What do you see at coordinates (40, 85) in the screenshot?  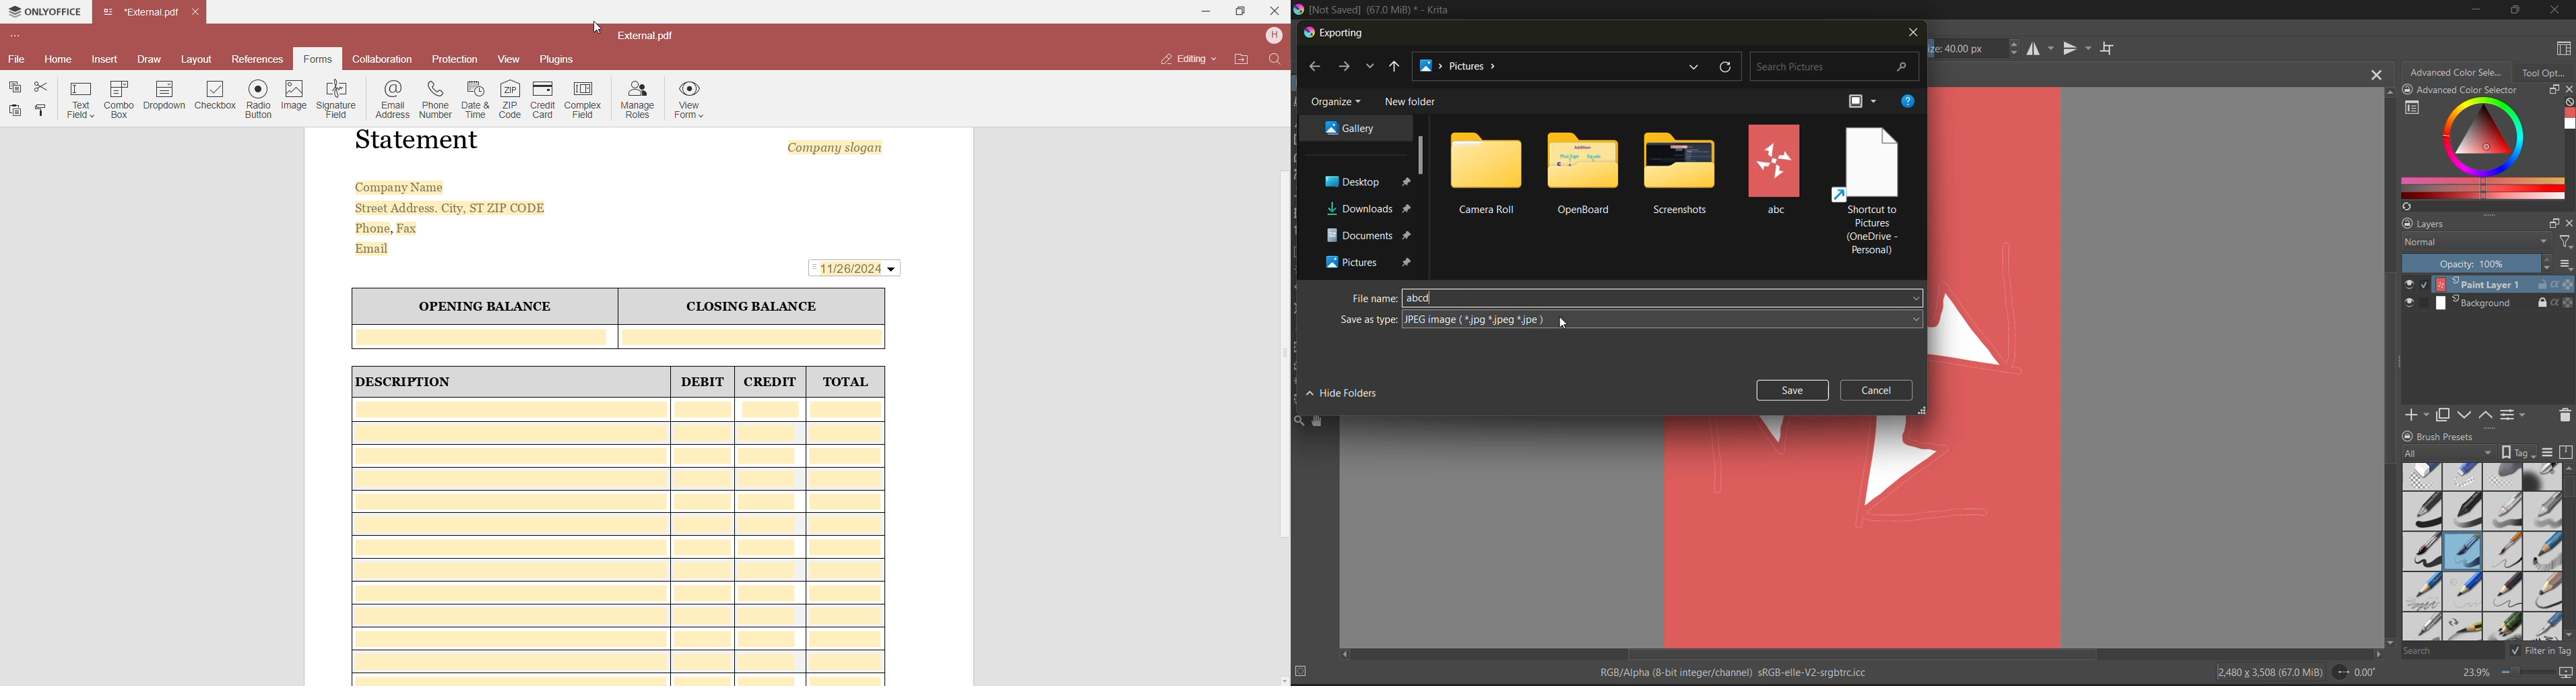 I see `Cut` at bounding box center [40, 85].